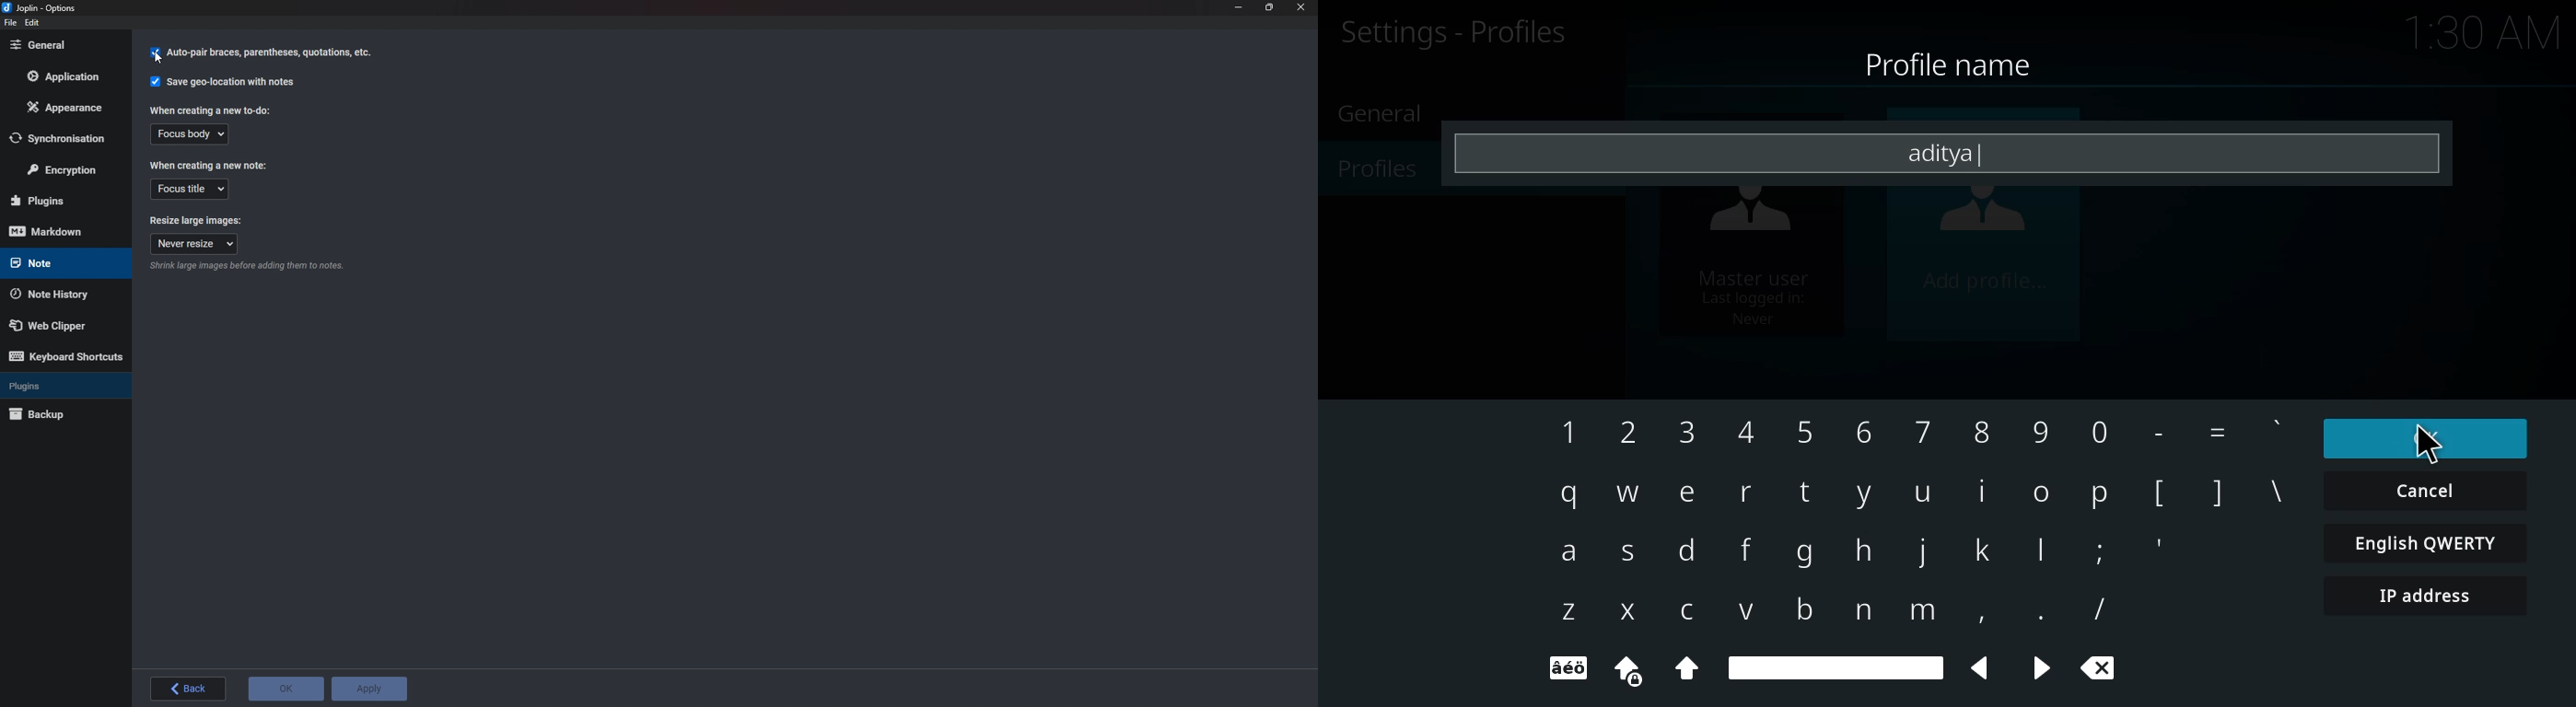  What do you see at coordinates (2108, 562) in the screenshot?
I see `;` at bounding box center [2108, 562].